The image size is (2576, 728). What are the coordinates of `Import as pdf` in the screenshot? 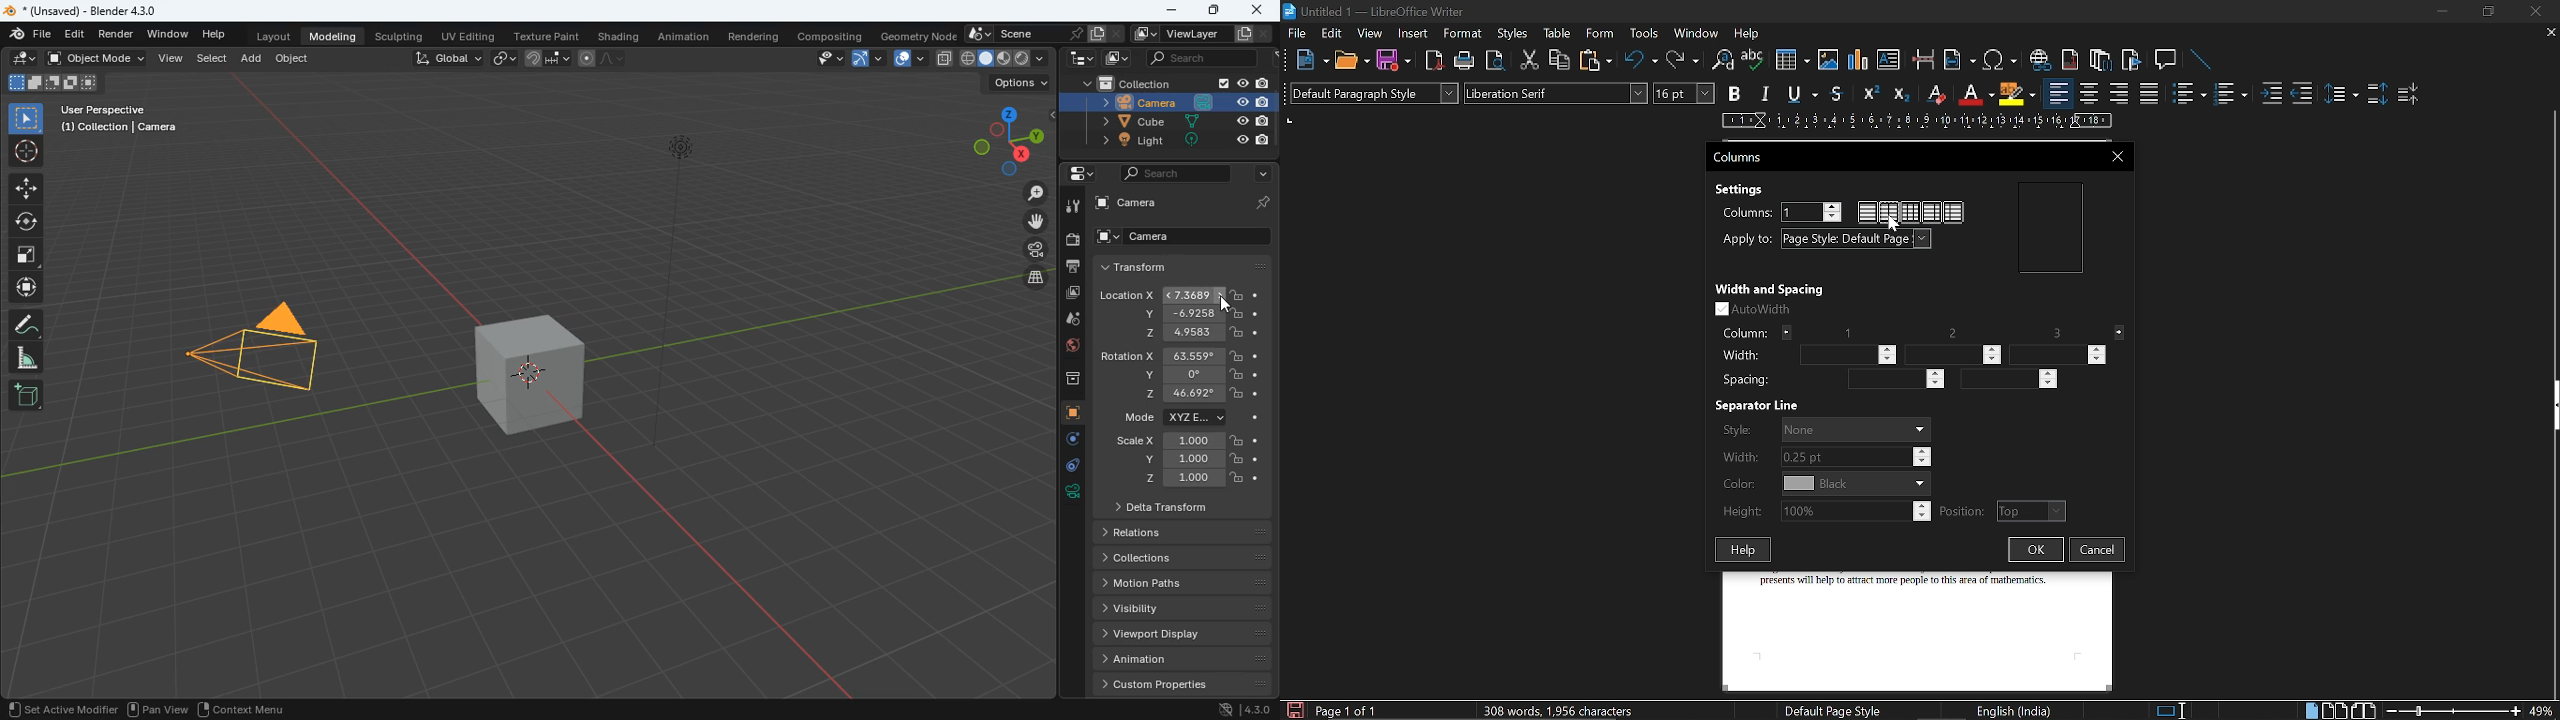 It's located at (1434, 62).